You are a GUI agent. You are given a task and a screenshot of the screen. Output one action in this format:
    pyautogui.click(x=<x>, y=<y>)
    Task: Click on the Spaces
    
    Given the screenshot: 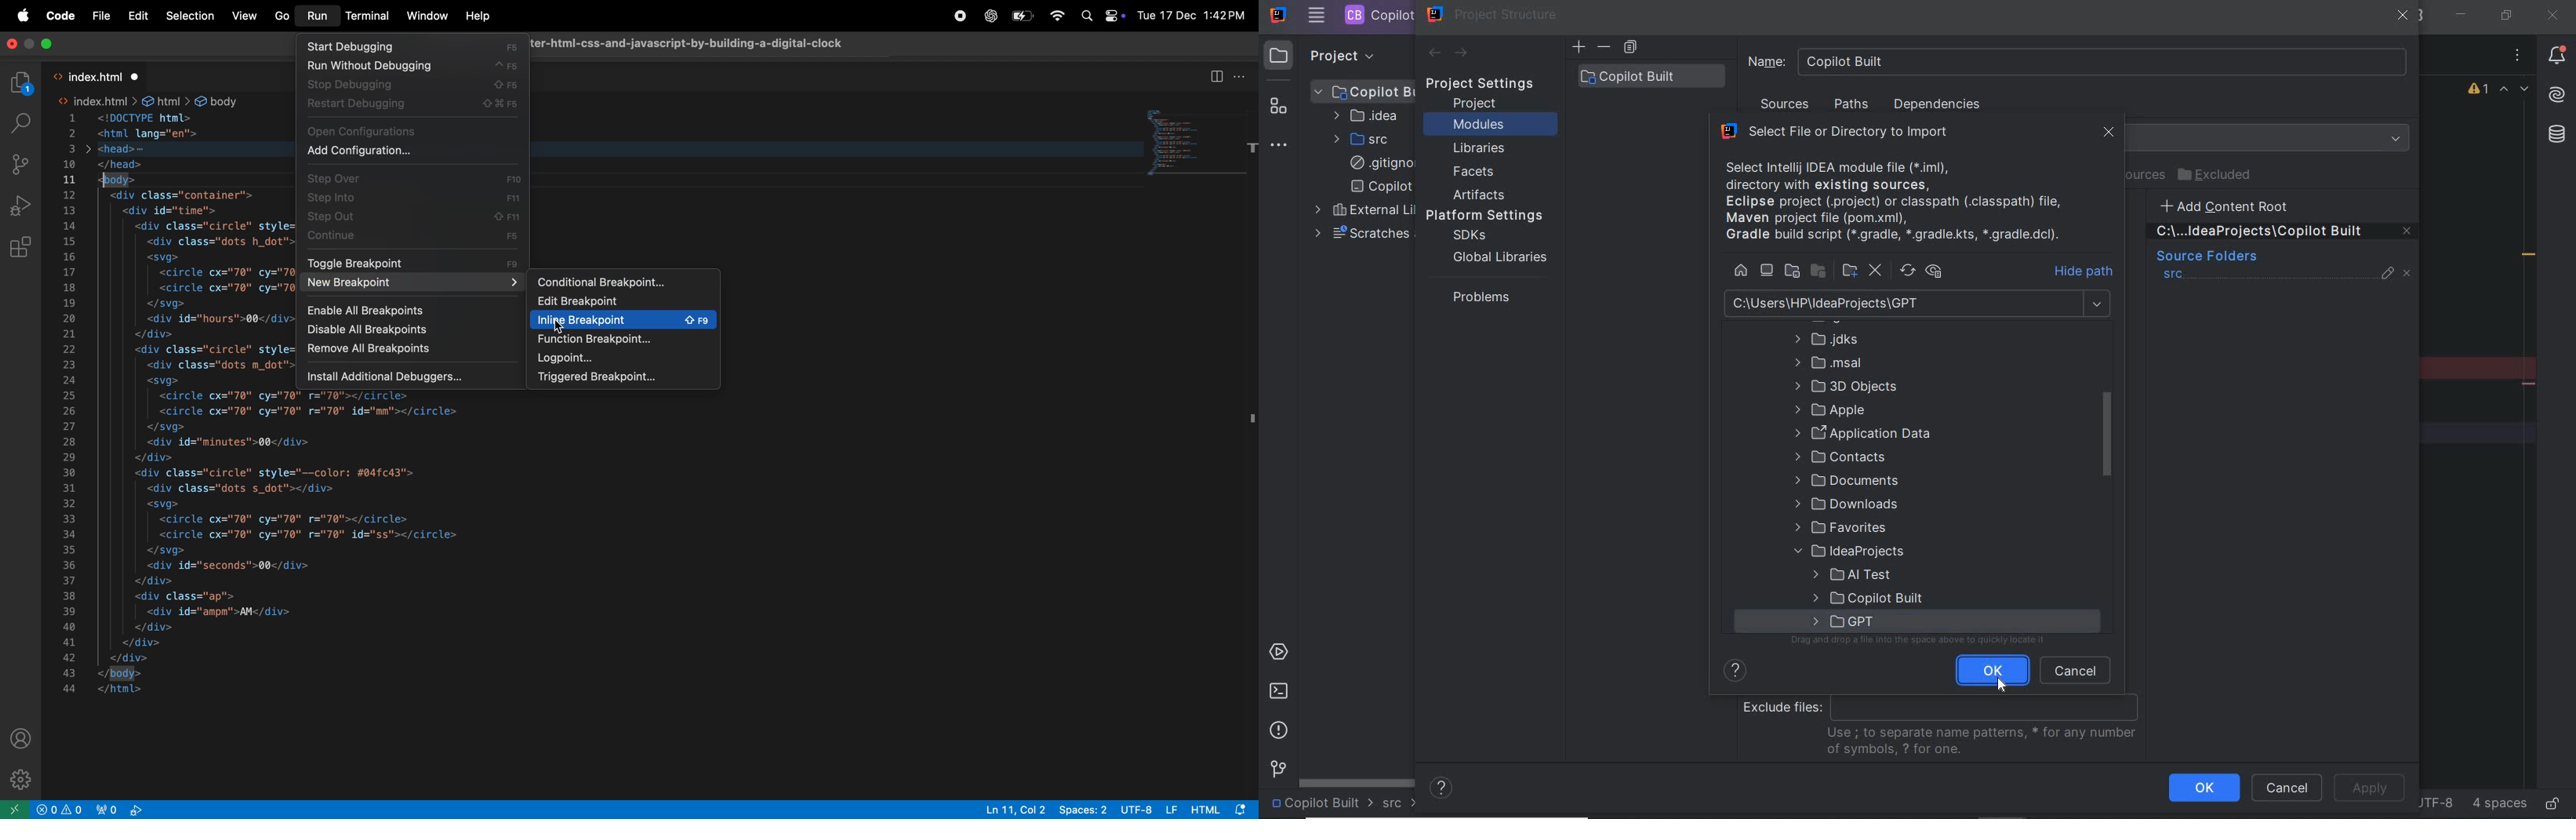 What is the action you would take?
    pyautogui.click(x=1085, y=809)
    